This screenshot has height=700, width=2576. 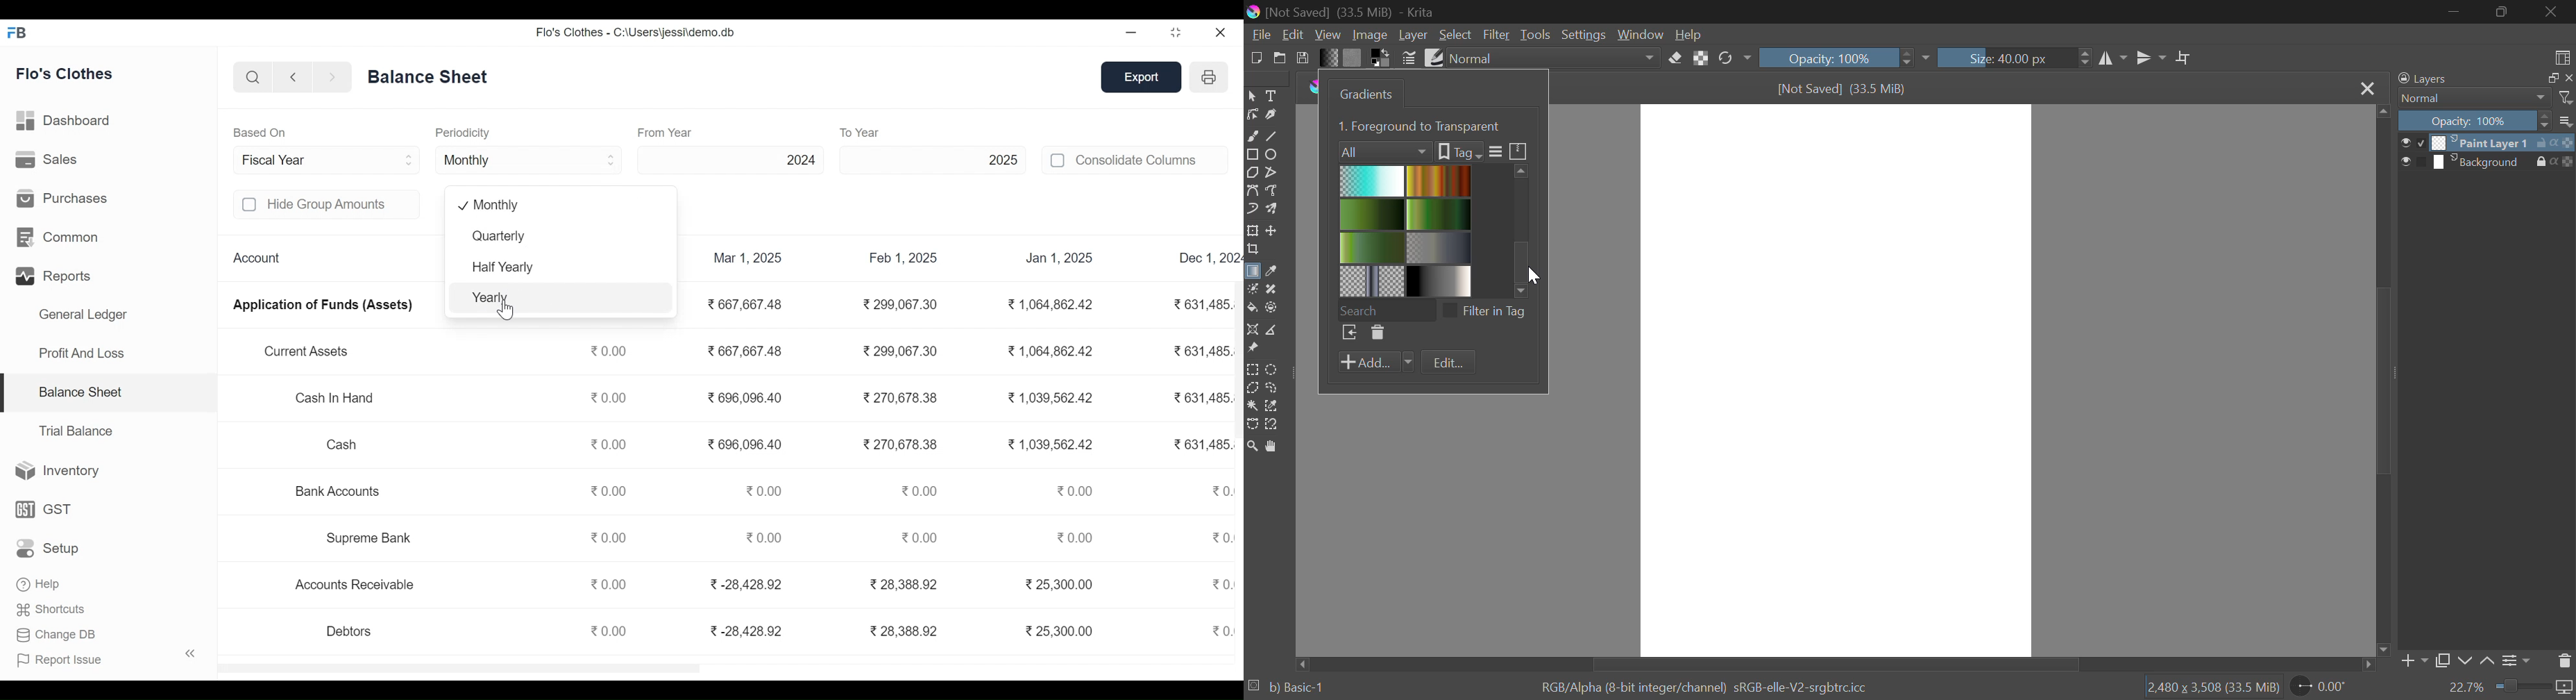 What do you see at coordinates (1058, 160) in the screenshot?
I see `checkbox` at bounding box center [1058, 160].